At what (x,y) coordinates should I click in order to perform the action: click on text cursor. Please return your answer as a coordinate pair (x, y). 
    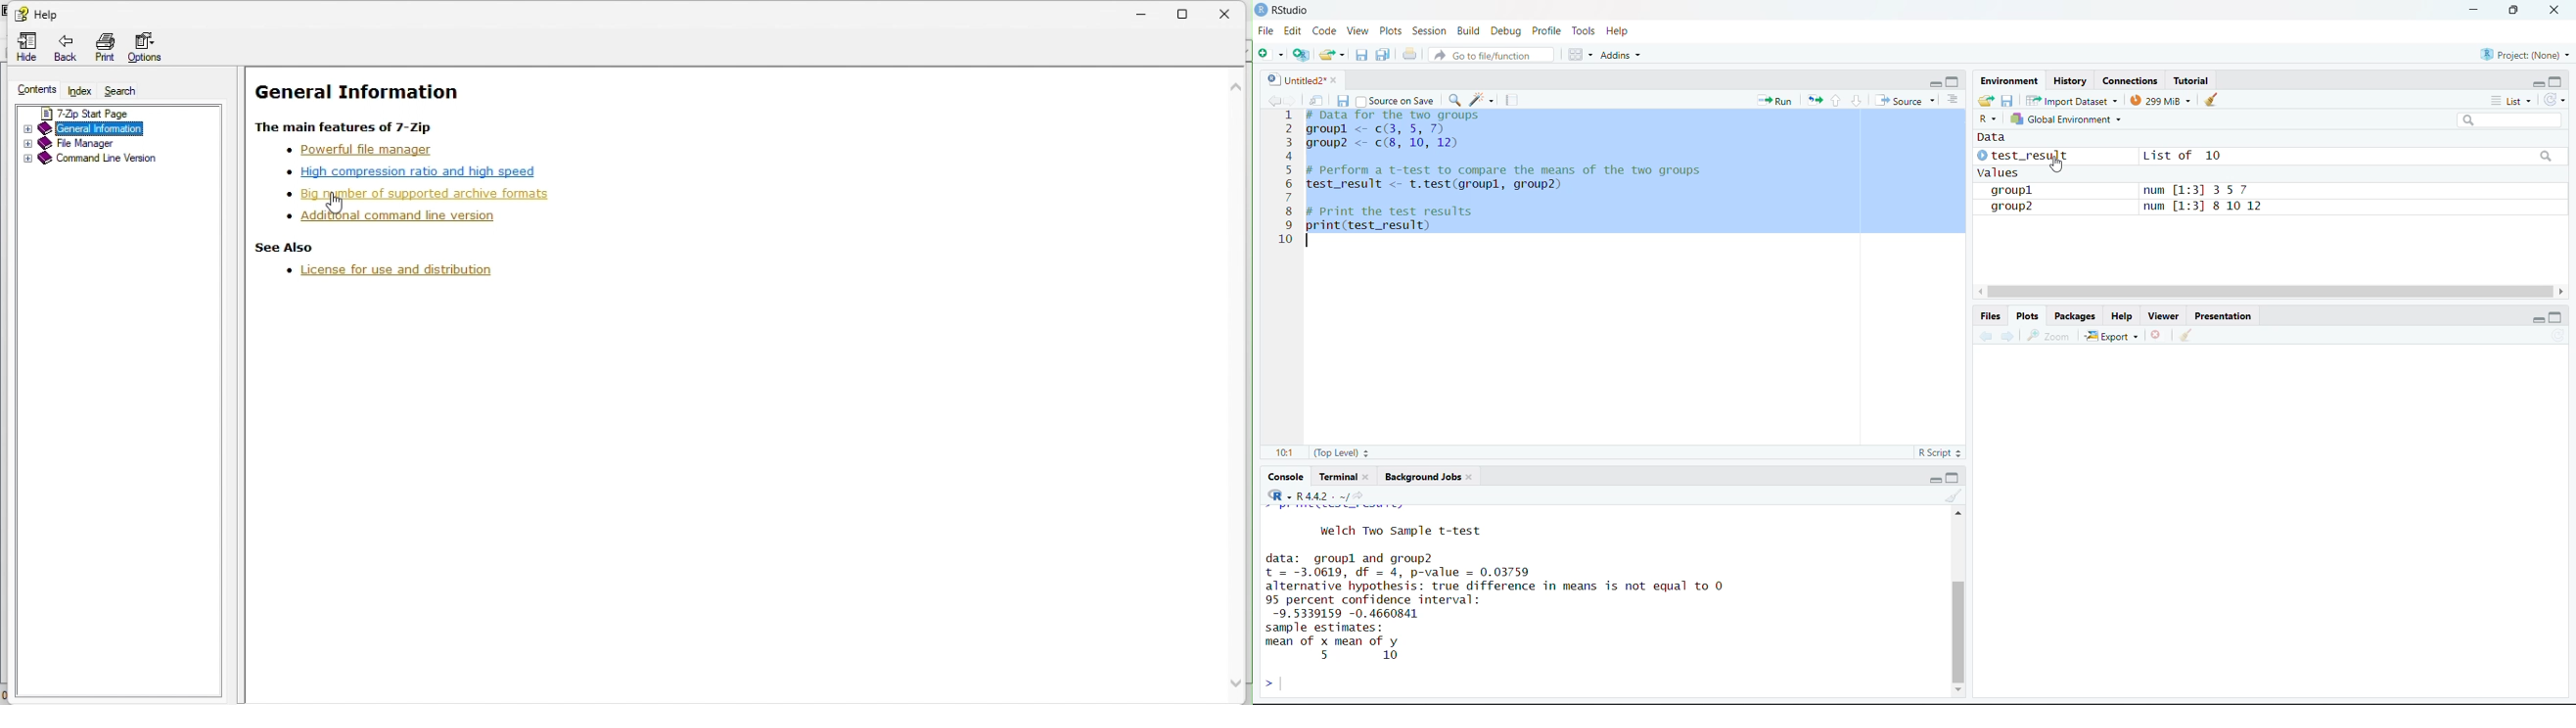
    Looking at the image, I should click on (1282, 682).